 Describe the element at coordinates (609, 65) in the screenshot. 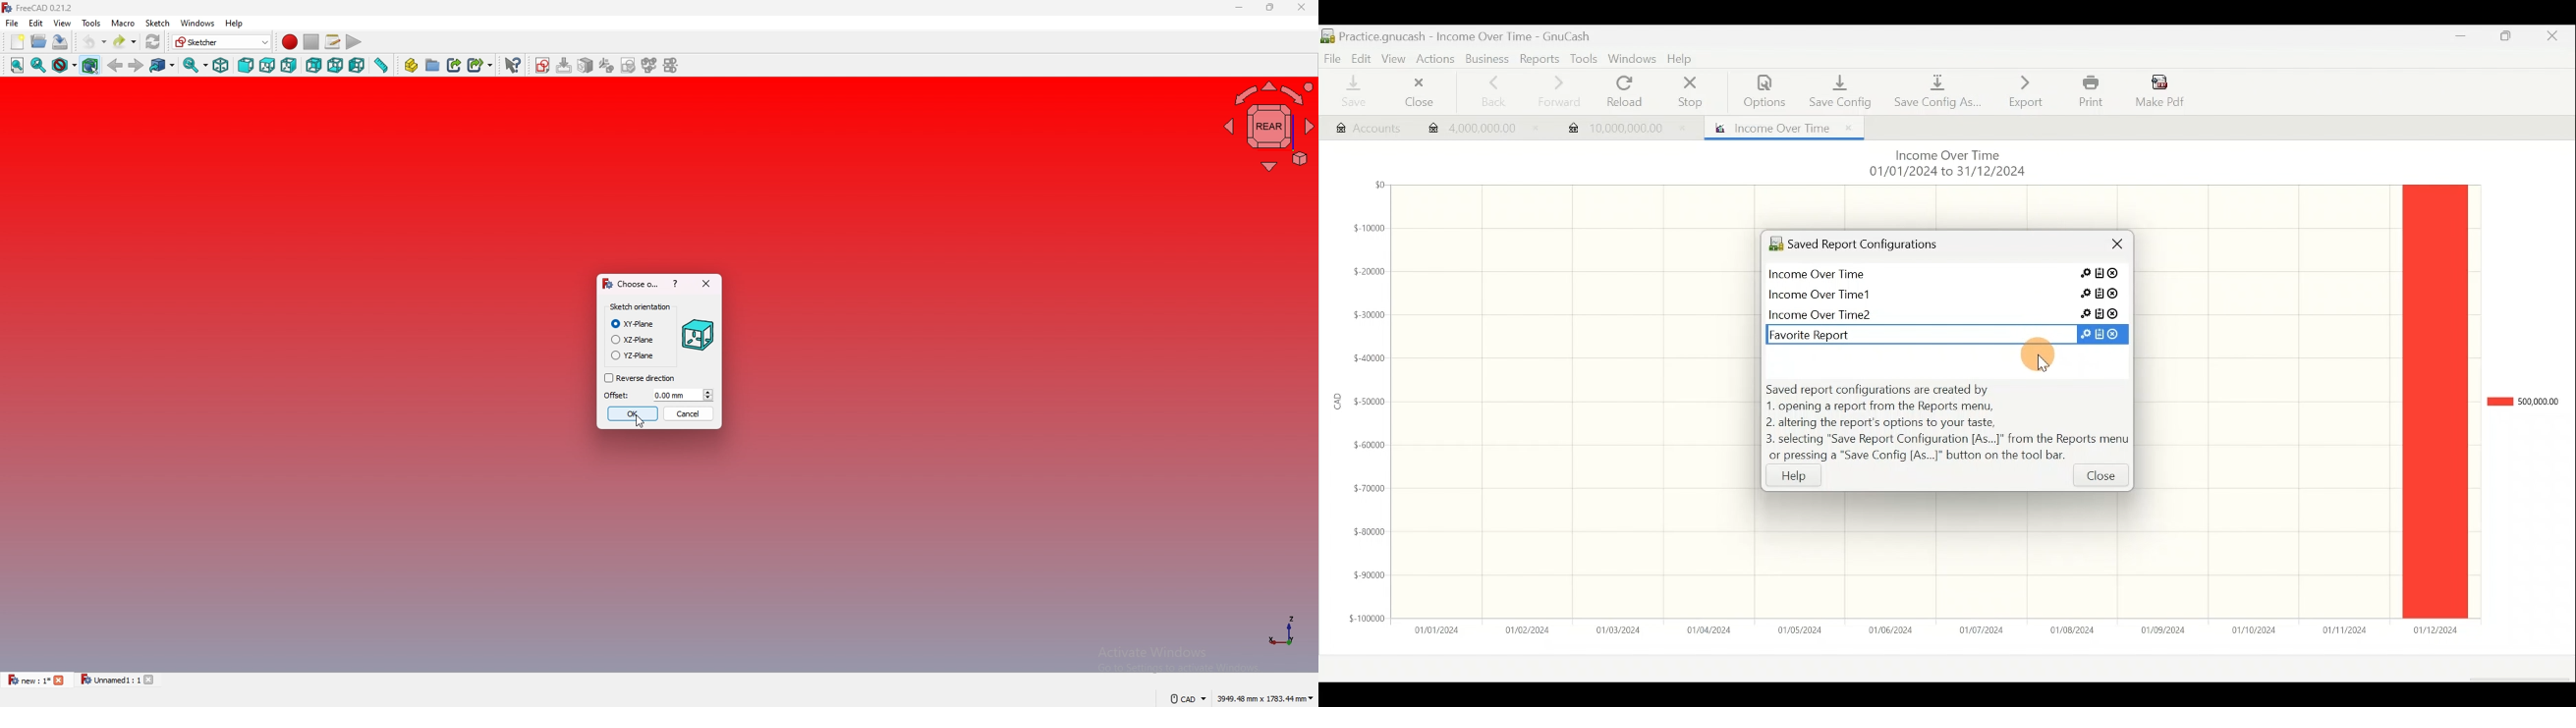

I see `tab` at that location.